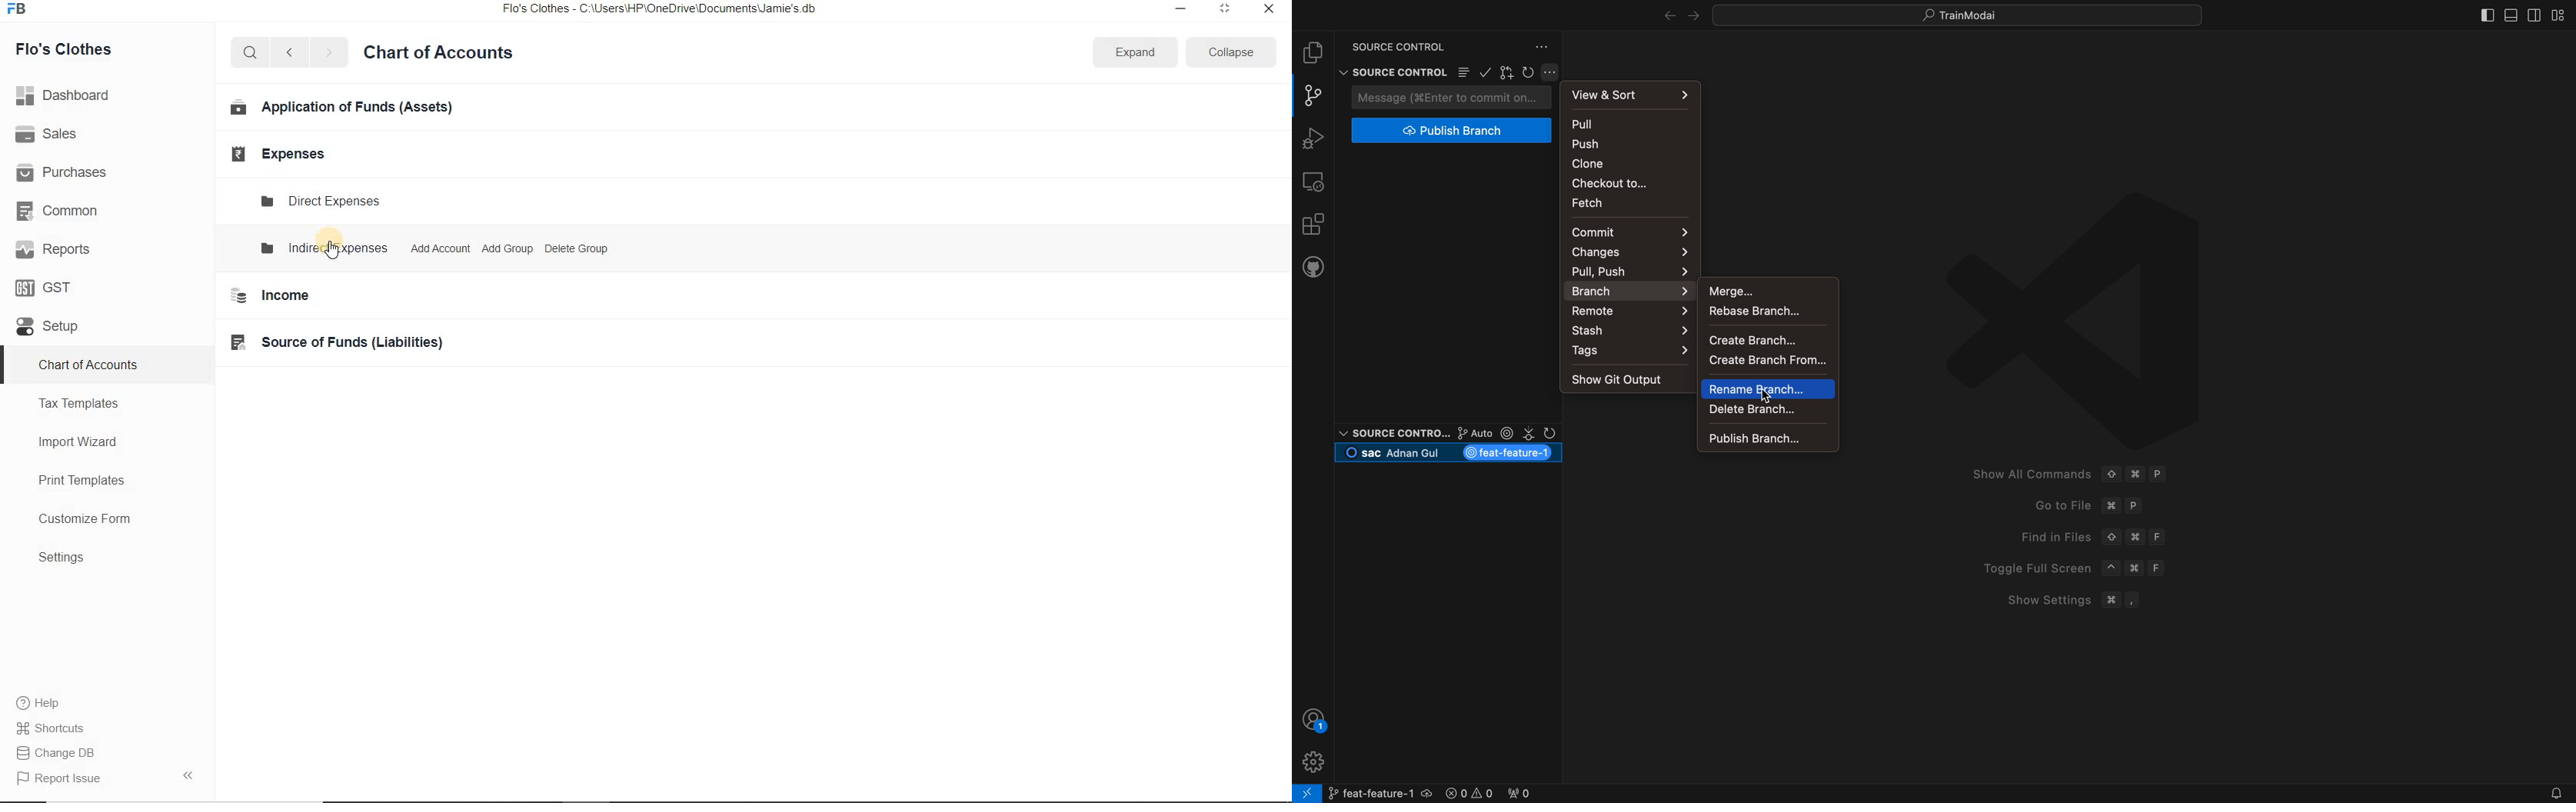  Describe the element at coordinates (62, 210) in the screenshot. I see `Common` at that location.